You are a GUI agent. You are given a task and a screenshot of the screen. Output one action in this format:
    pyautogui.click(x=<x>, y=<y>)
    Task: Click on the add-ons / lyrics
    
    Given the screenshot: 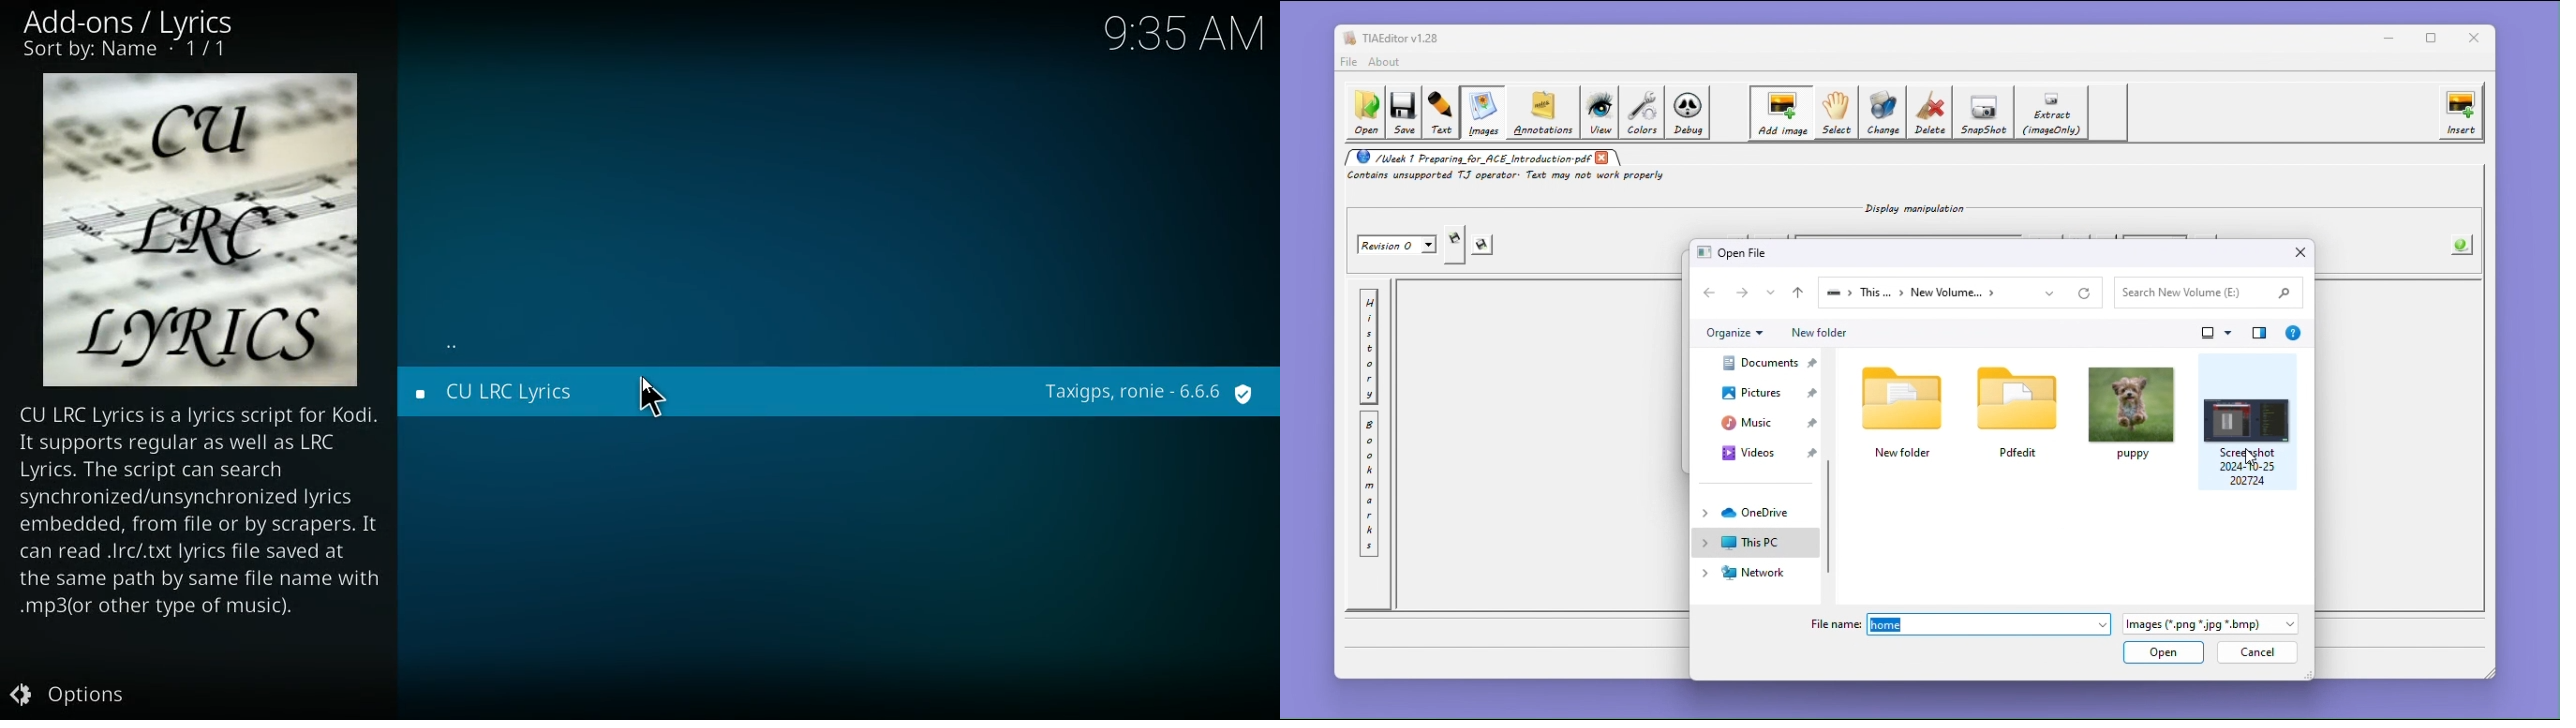 What is the action you would take?
    pyautogui.click(x=134, y=22)
    